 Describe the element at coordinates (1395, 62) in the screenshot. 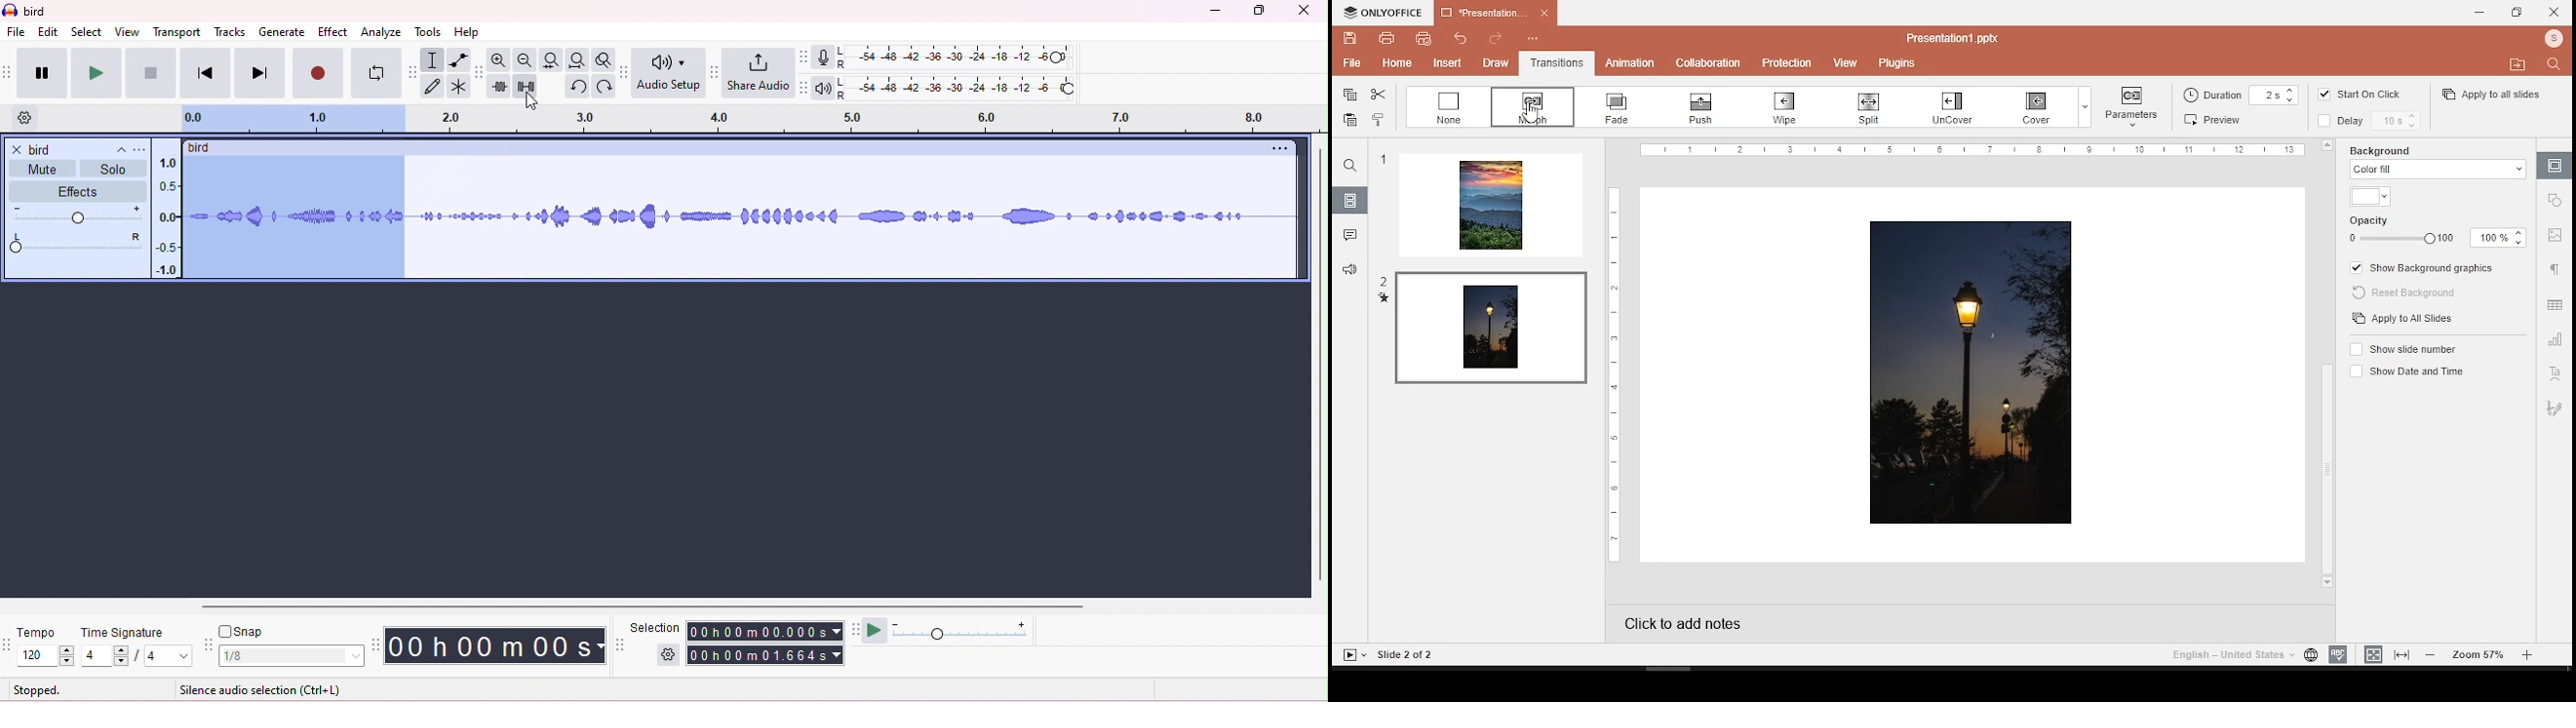

I see `quick print` at that location.